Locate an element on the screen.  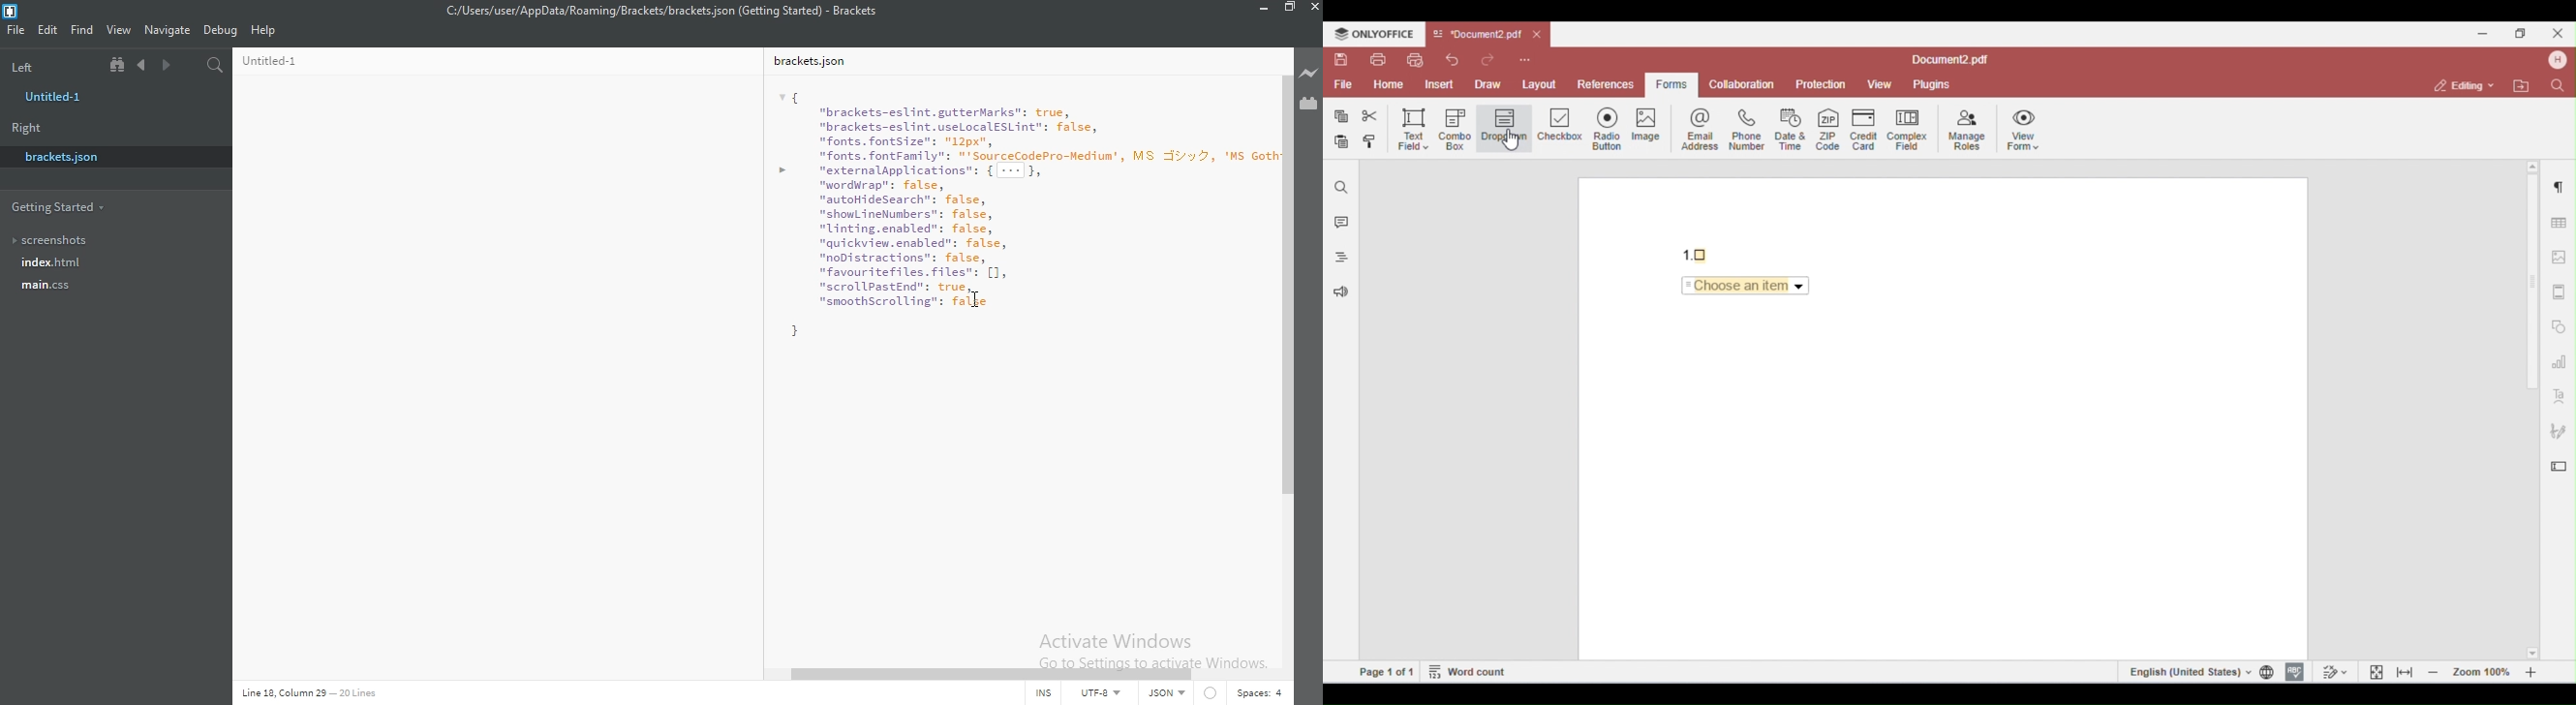
Minimise is located at coordinates (1262, 10).